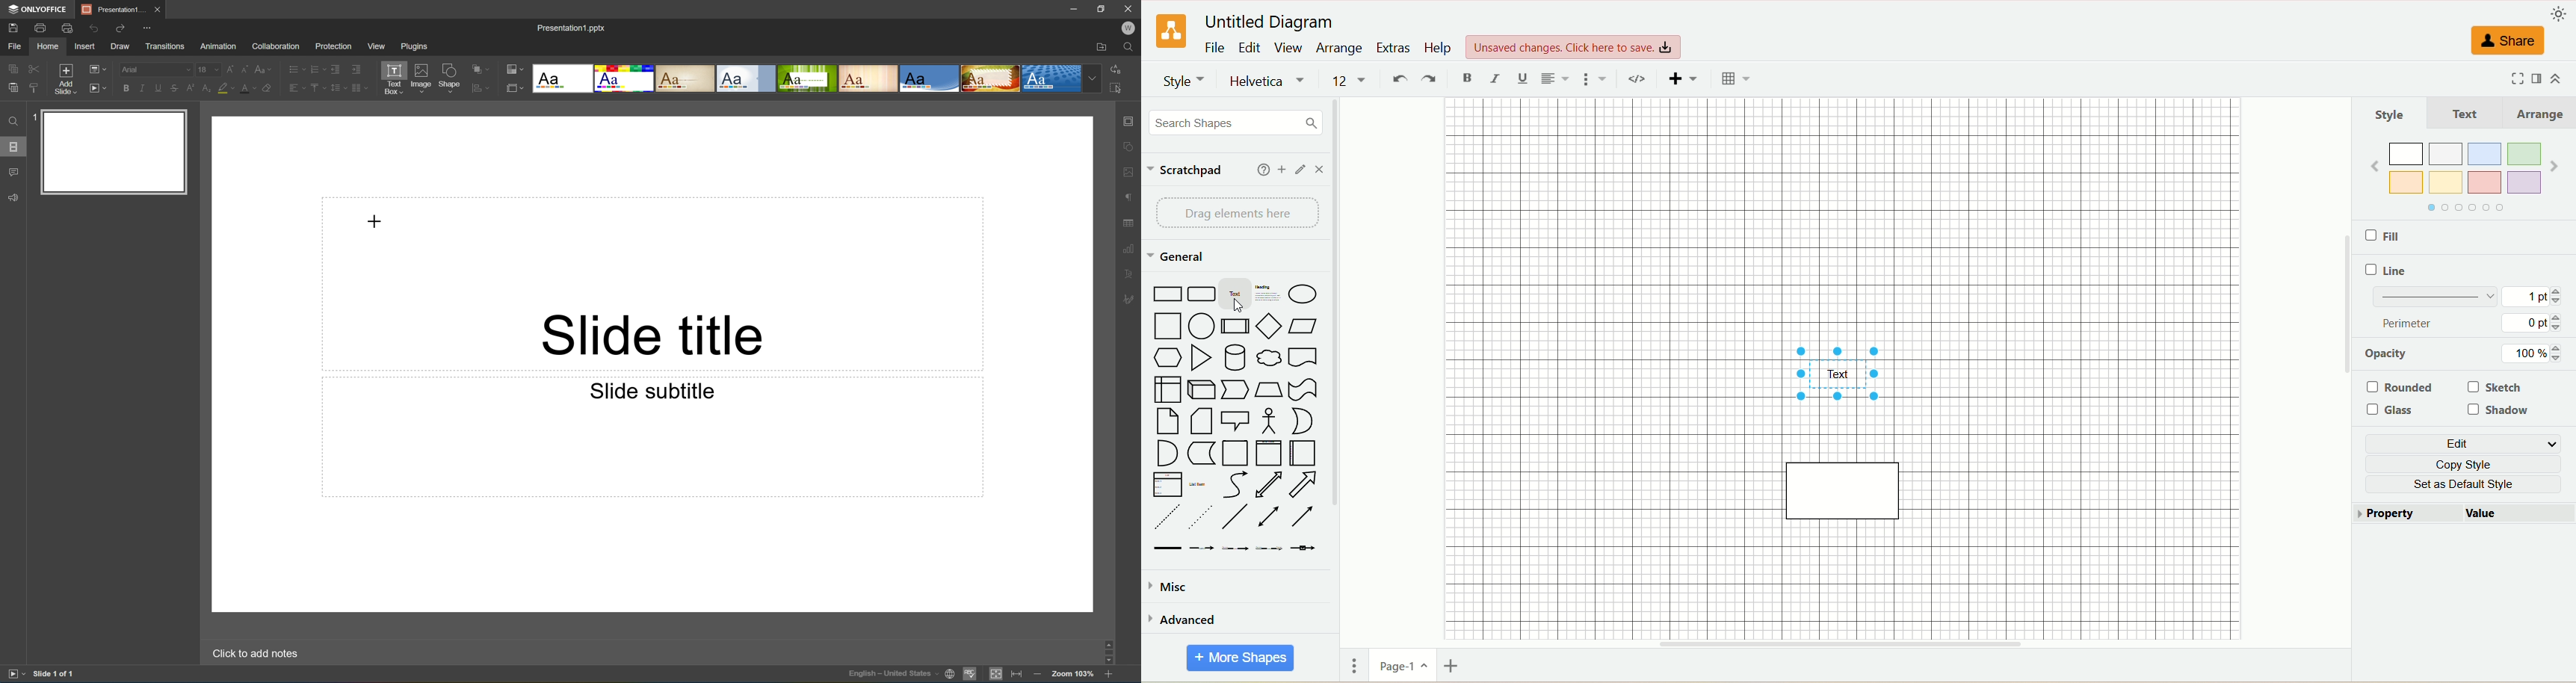 Image resolution: width=2576 pixels, height=700 pixels. Describe the element at coordinates (317, 69) in the screenshot. I see `Numbering` at that location.